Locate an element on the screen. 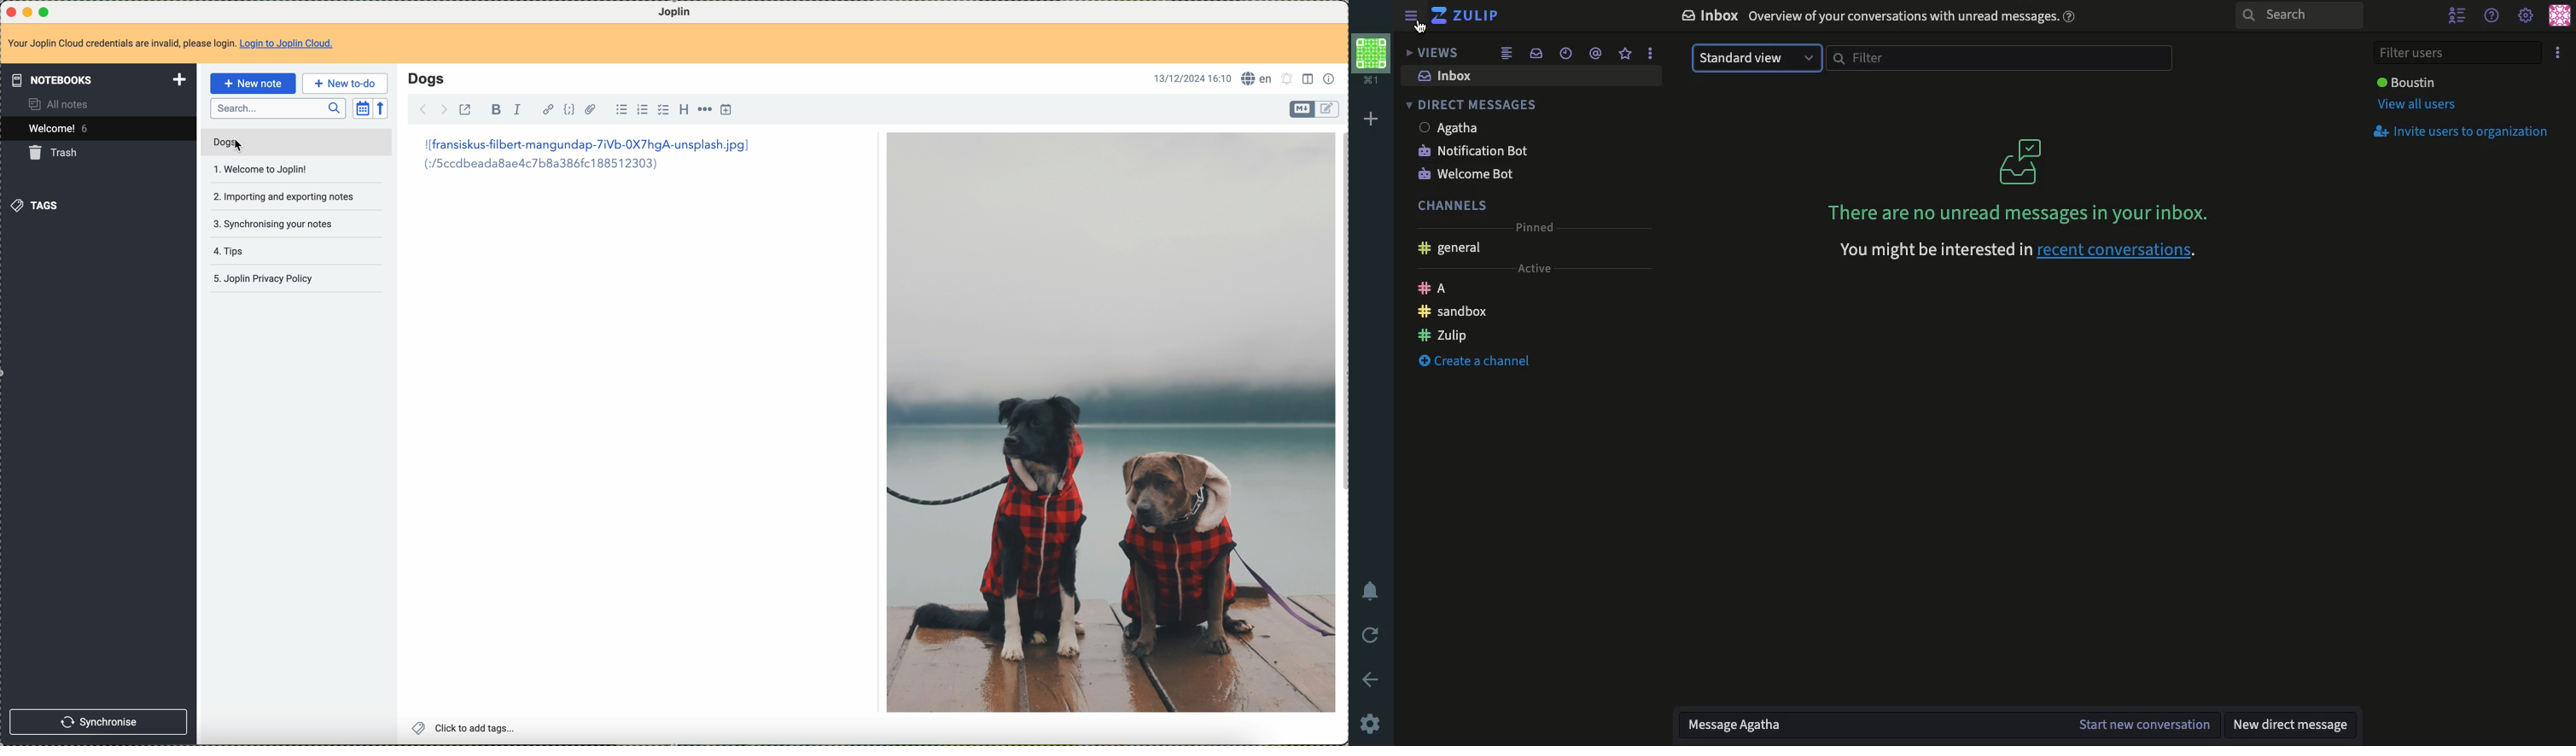  new to-do is located at coordinates (345, 83).